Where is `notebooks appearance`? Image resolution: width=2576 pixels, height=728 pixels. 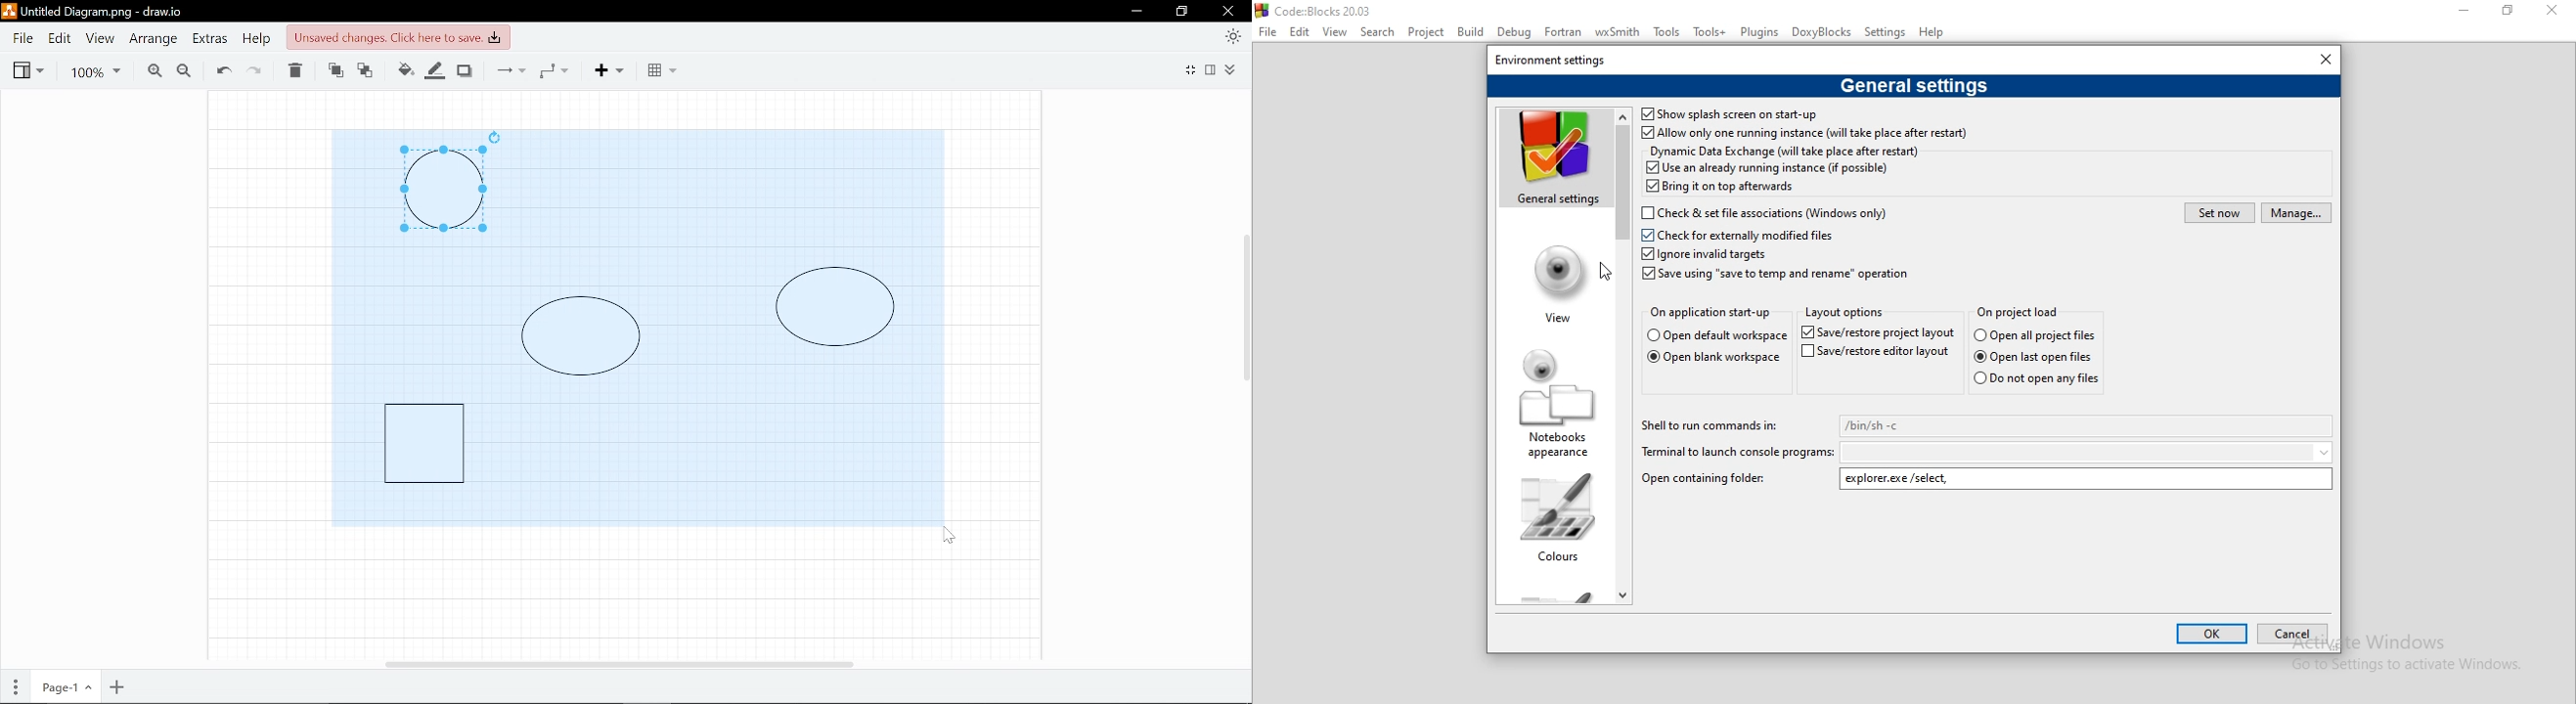 notebooks appearance is located at coordinates (1557, 405).